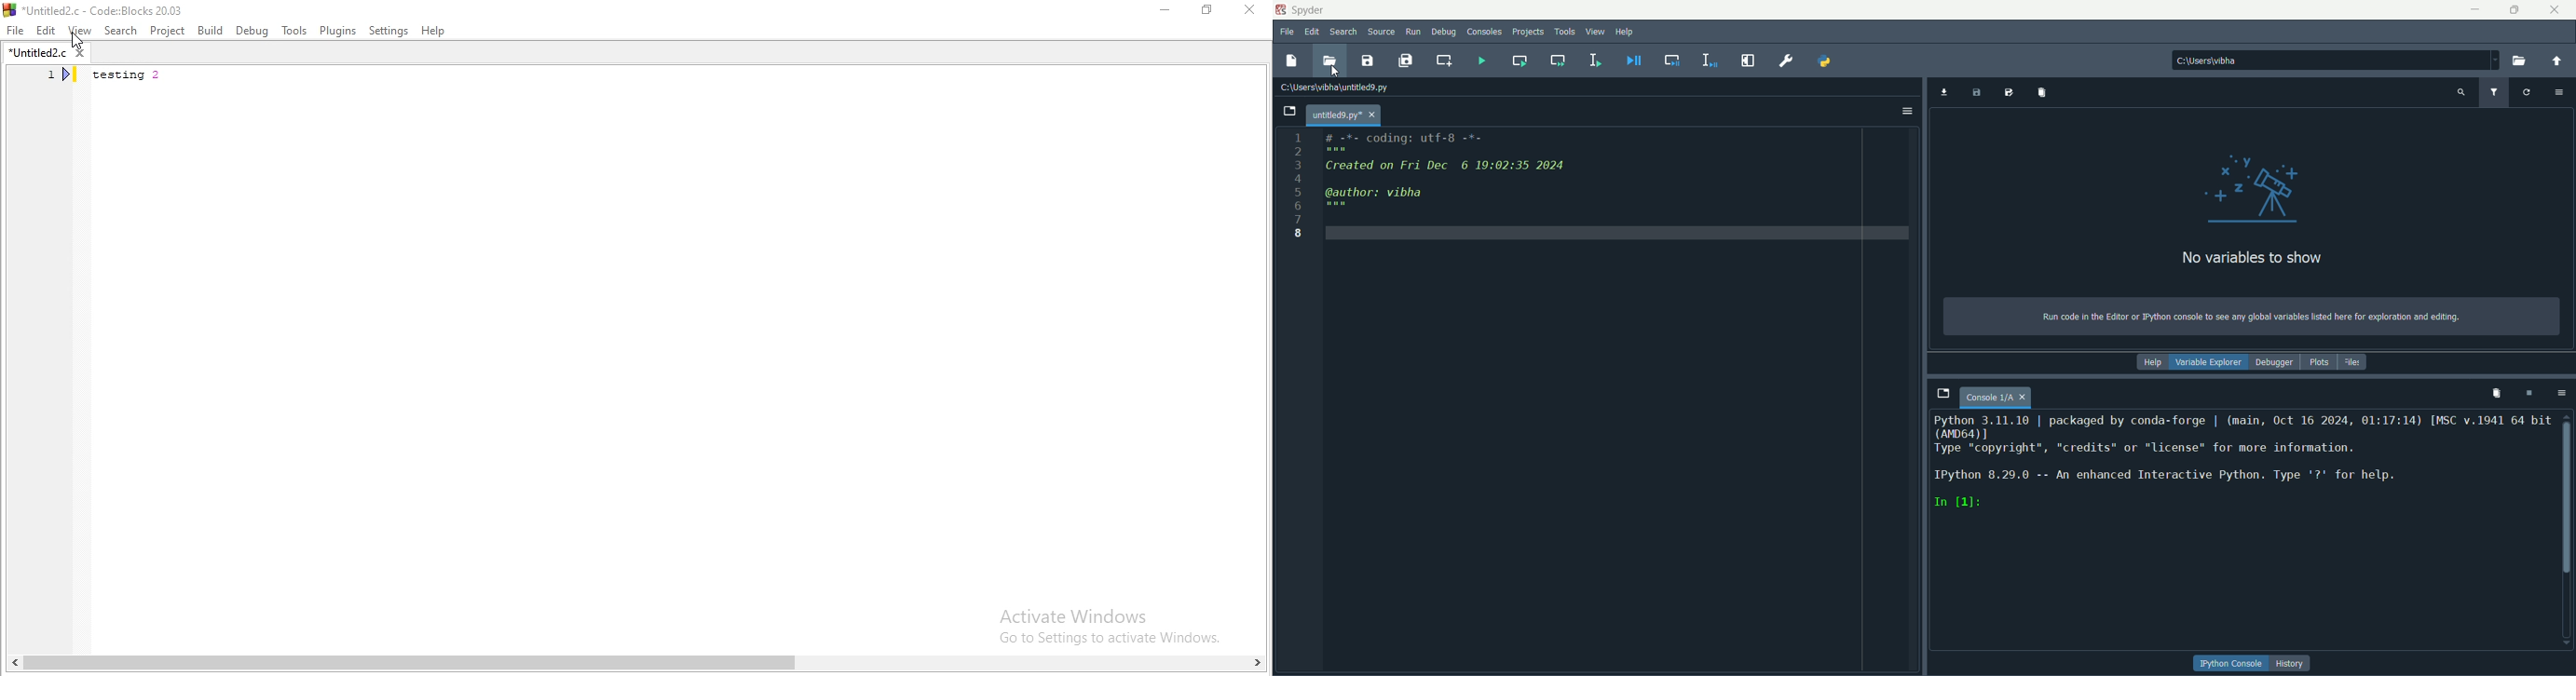 The height and width of the screenshot is (700, 2576). I want to click on text, so click(2254, 259).